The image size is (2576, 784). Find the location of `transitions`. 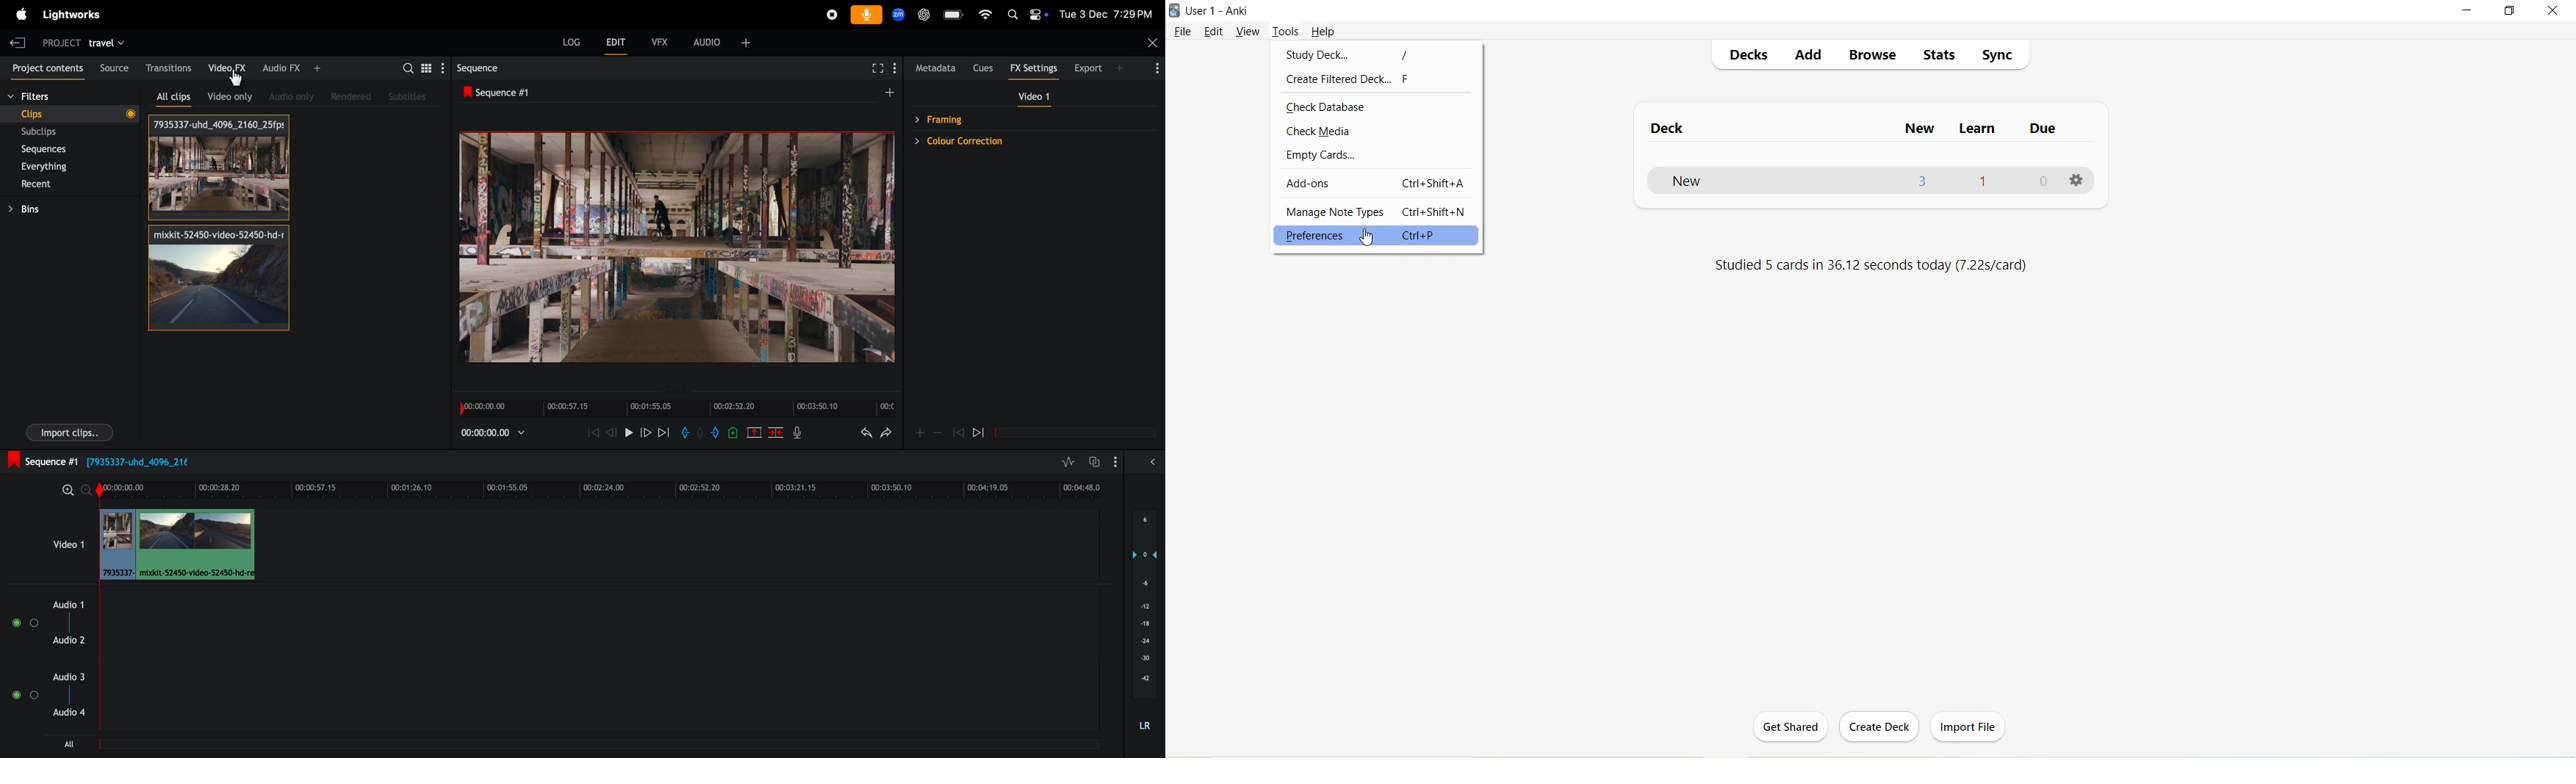

transitions is located at coordinates (168, 66).